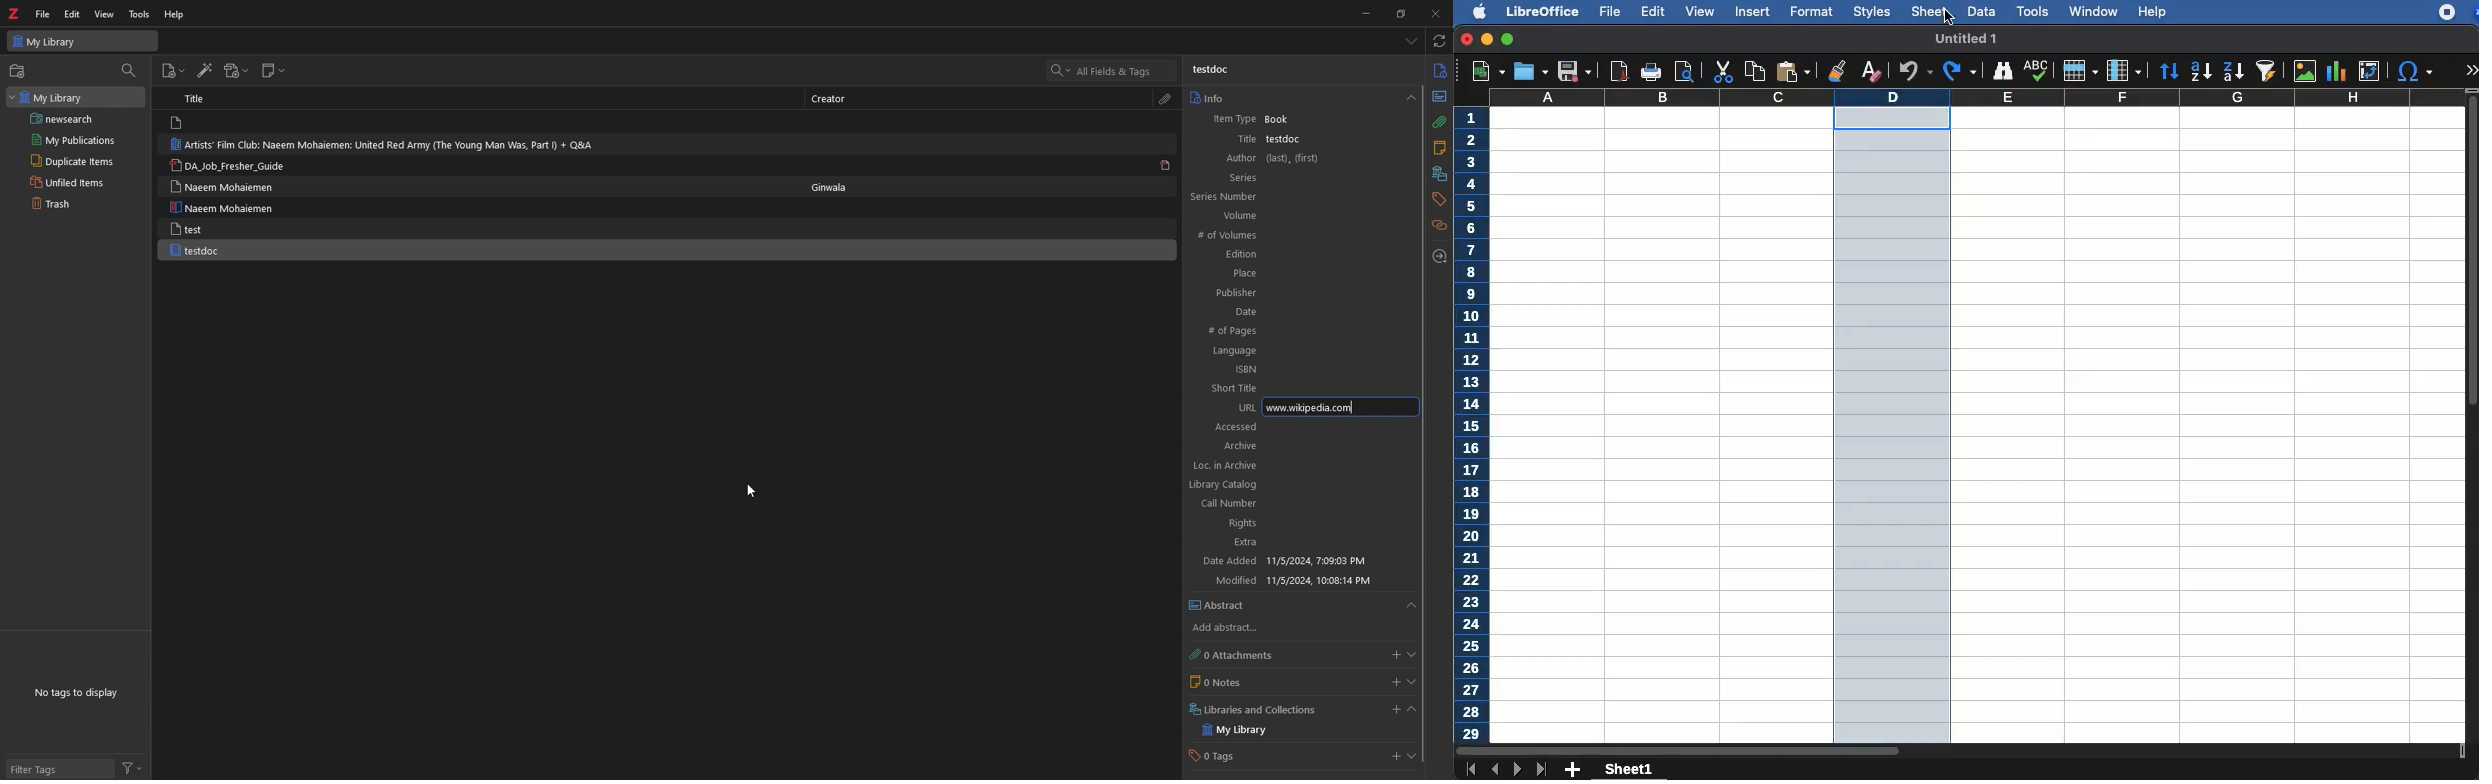 The width and height of the screenshot is (2492, 784). I want to click on 0 attachment, so click(1239, 656).